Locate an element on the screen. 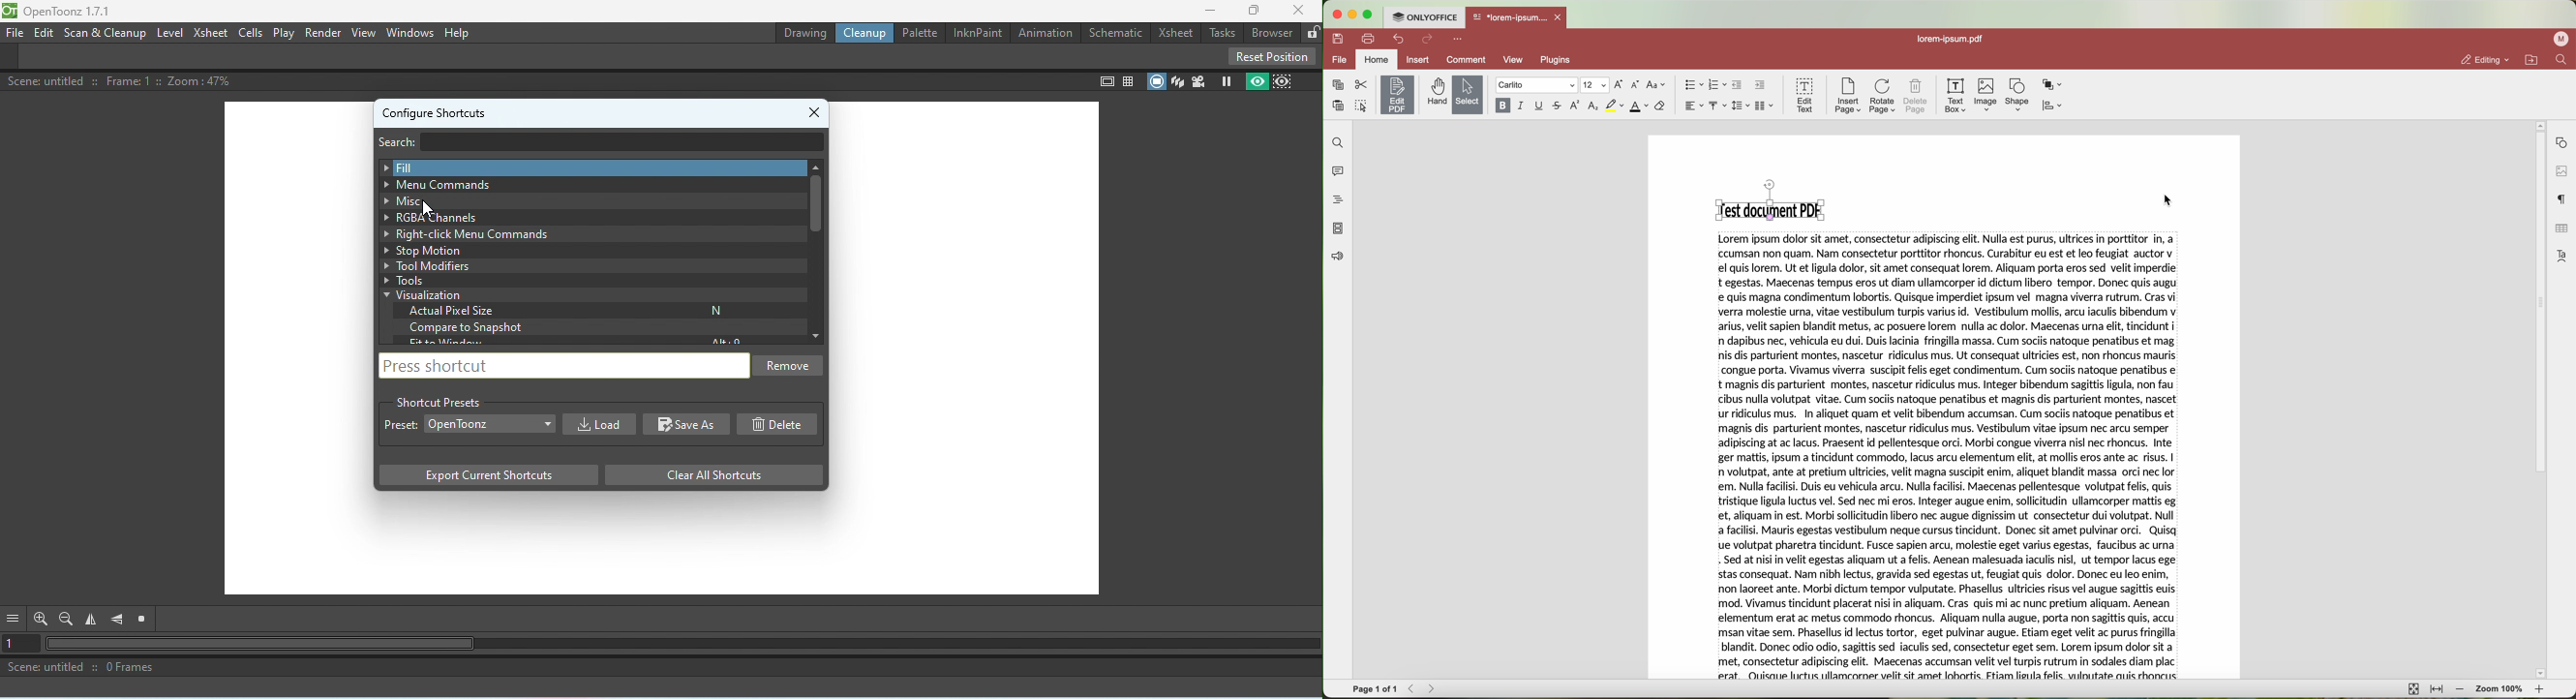 This screenshot has width=2576, height=700. Maximize is located at coordinates (1256, 10).